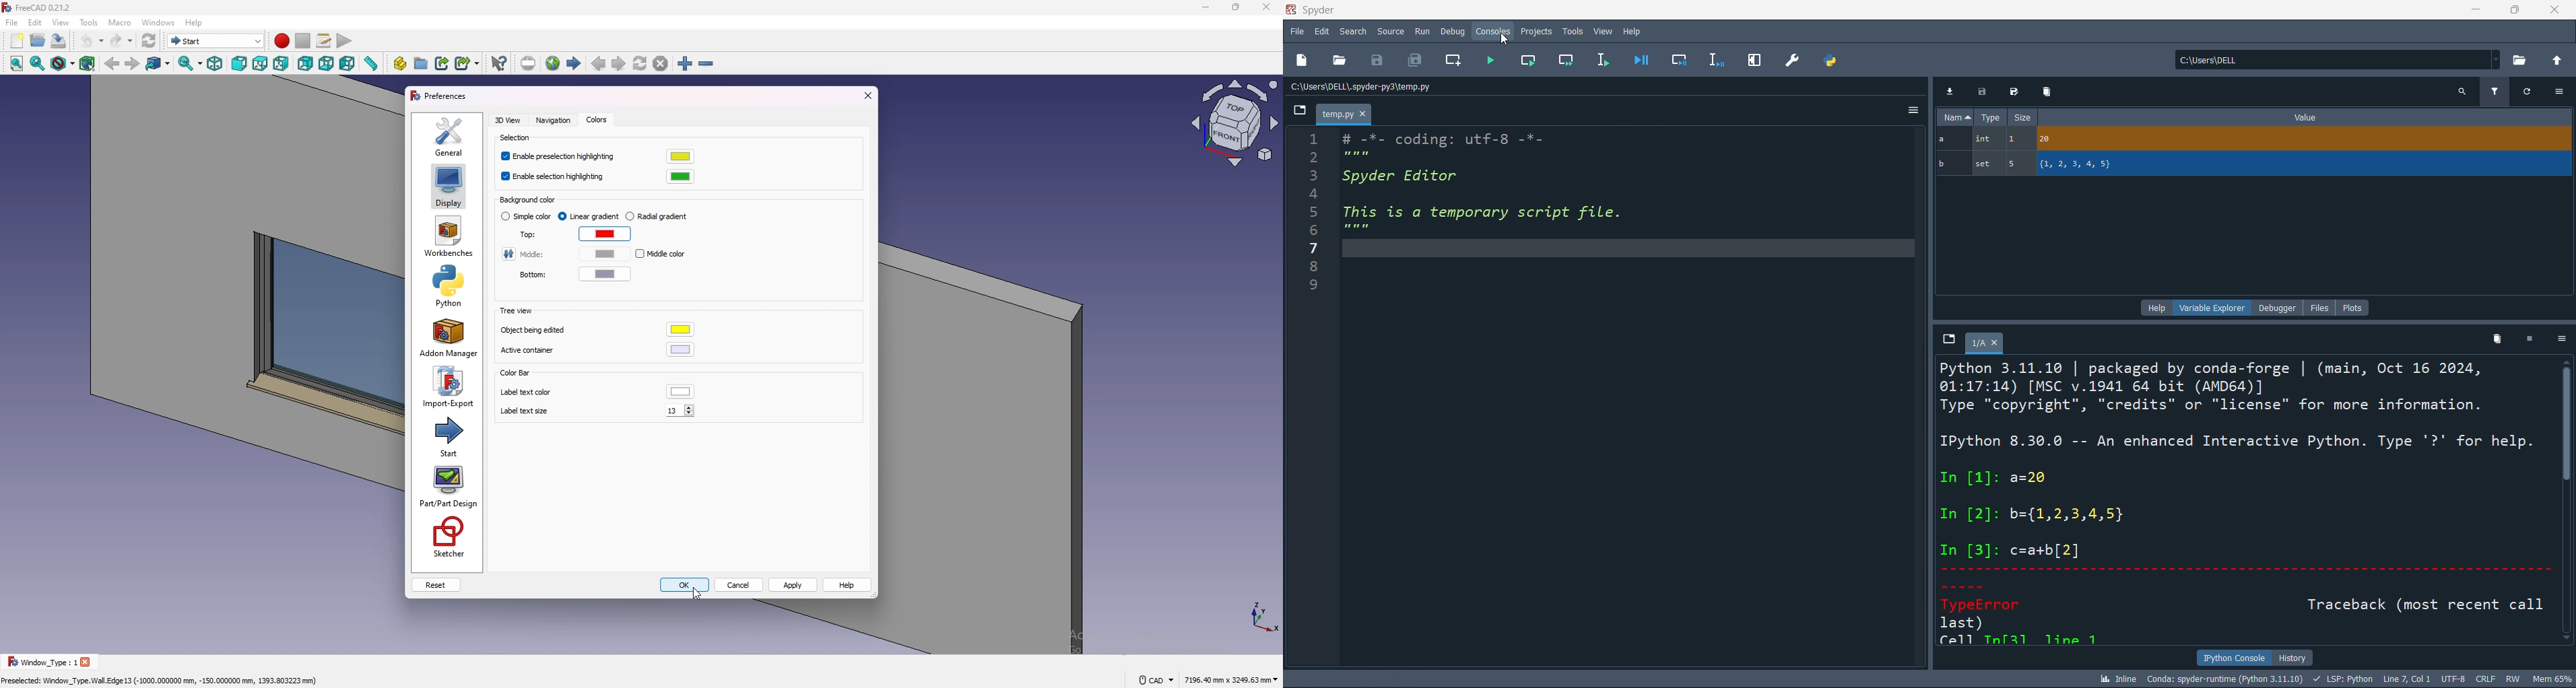 This screenshot has height=700, width=2576. Describe the element at coordinates (1291, 11) in the screenshot. I see `spyder logo` at that location.